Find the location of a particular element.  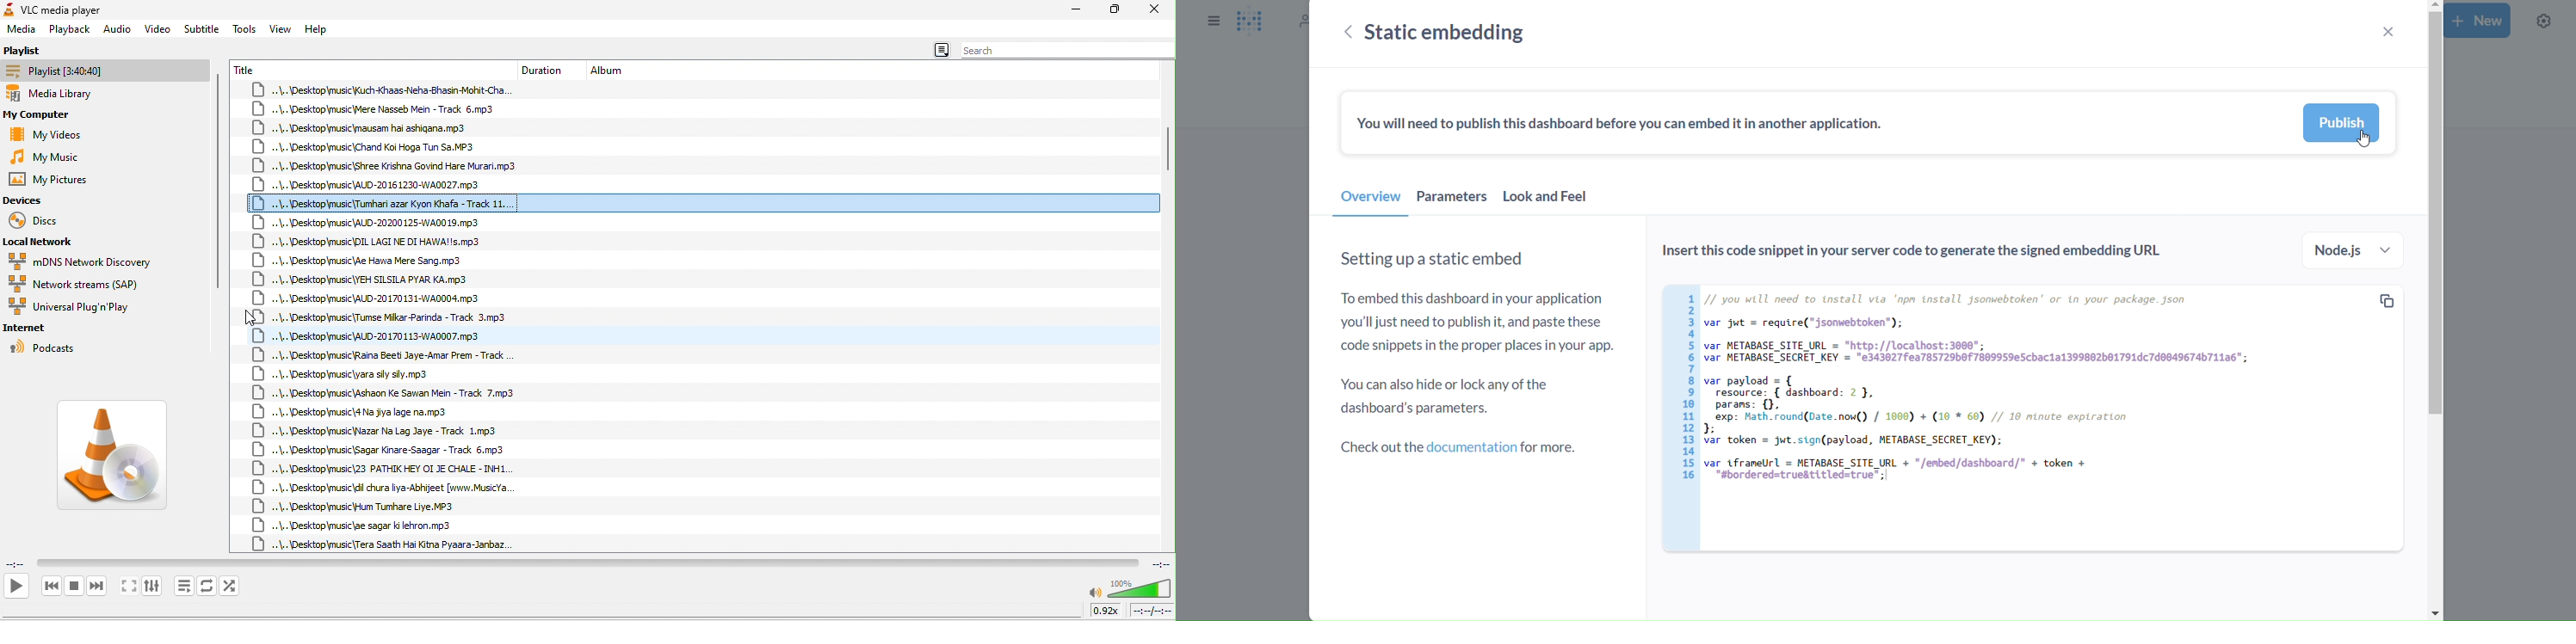

..\..\Desktop\music Kuch -Khaas-Neha-Bhasin-Mohit-Cha. is located at coordinates (384, 89).